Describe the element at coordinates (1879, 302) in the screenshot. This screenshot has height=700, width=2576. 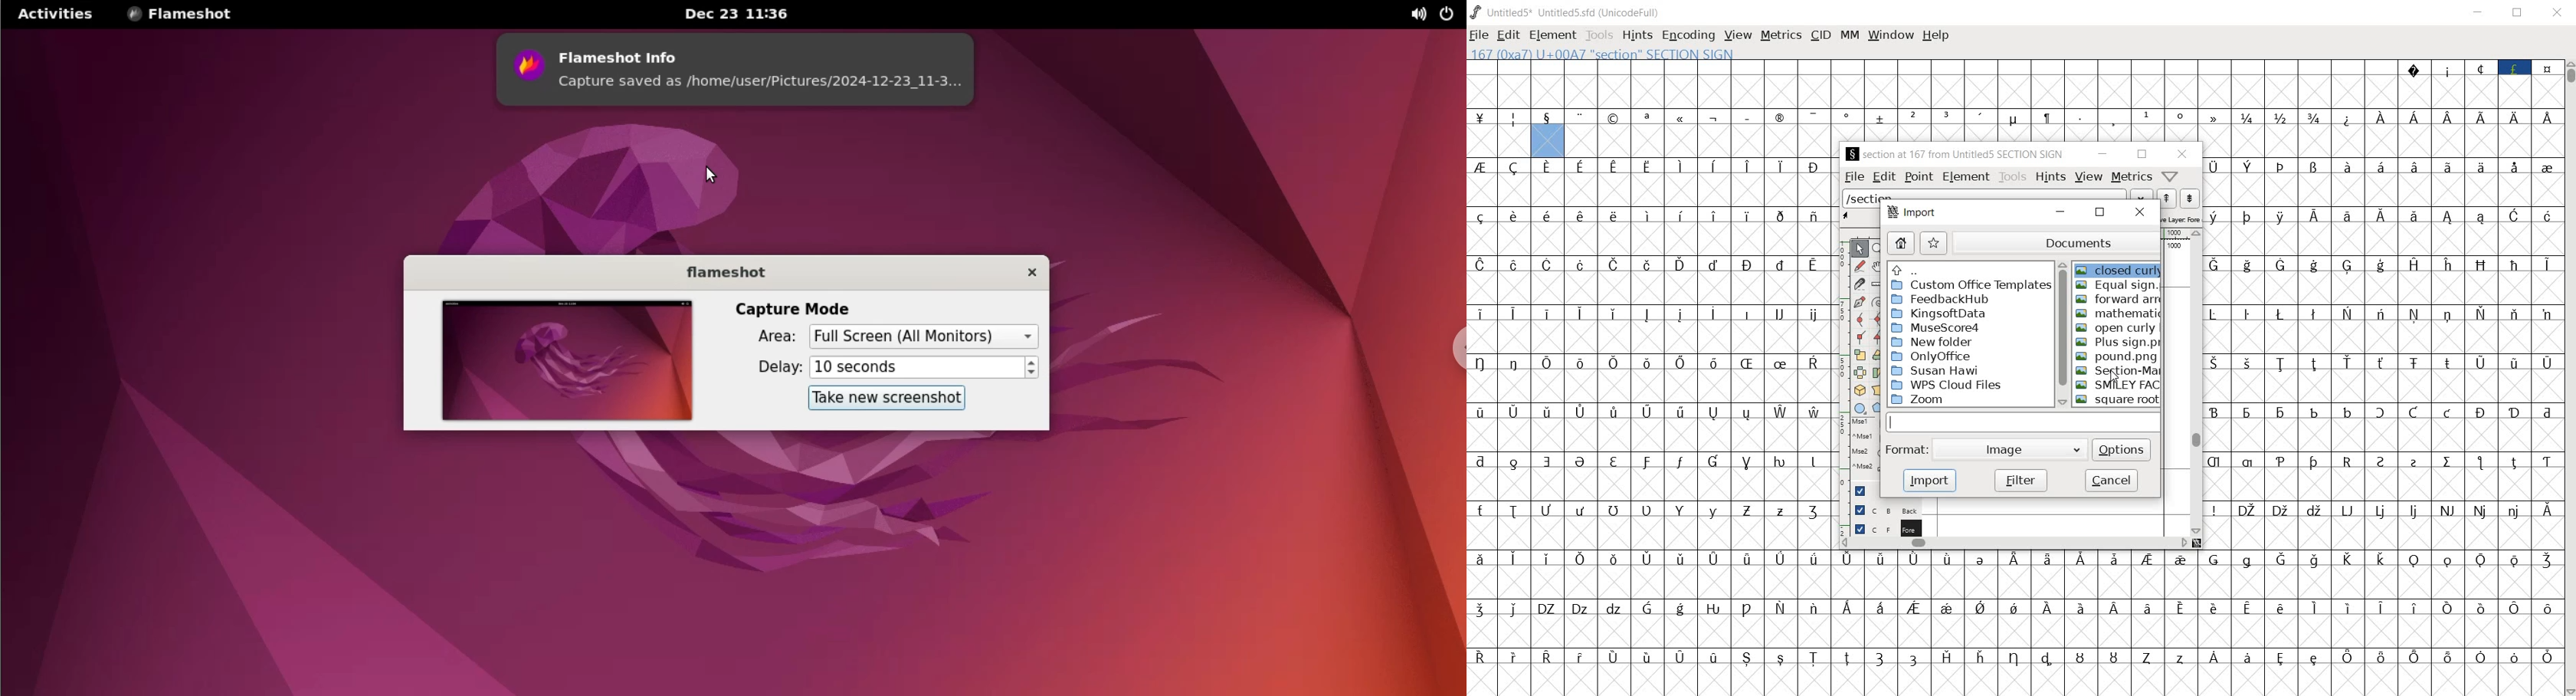
I see `change whether spiro is active or not` at that location.